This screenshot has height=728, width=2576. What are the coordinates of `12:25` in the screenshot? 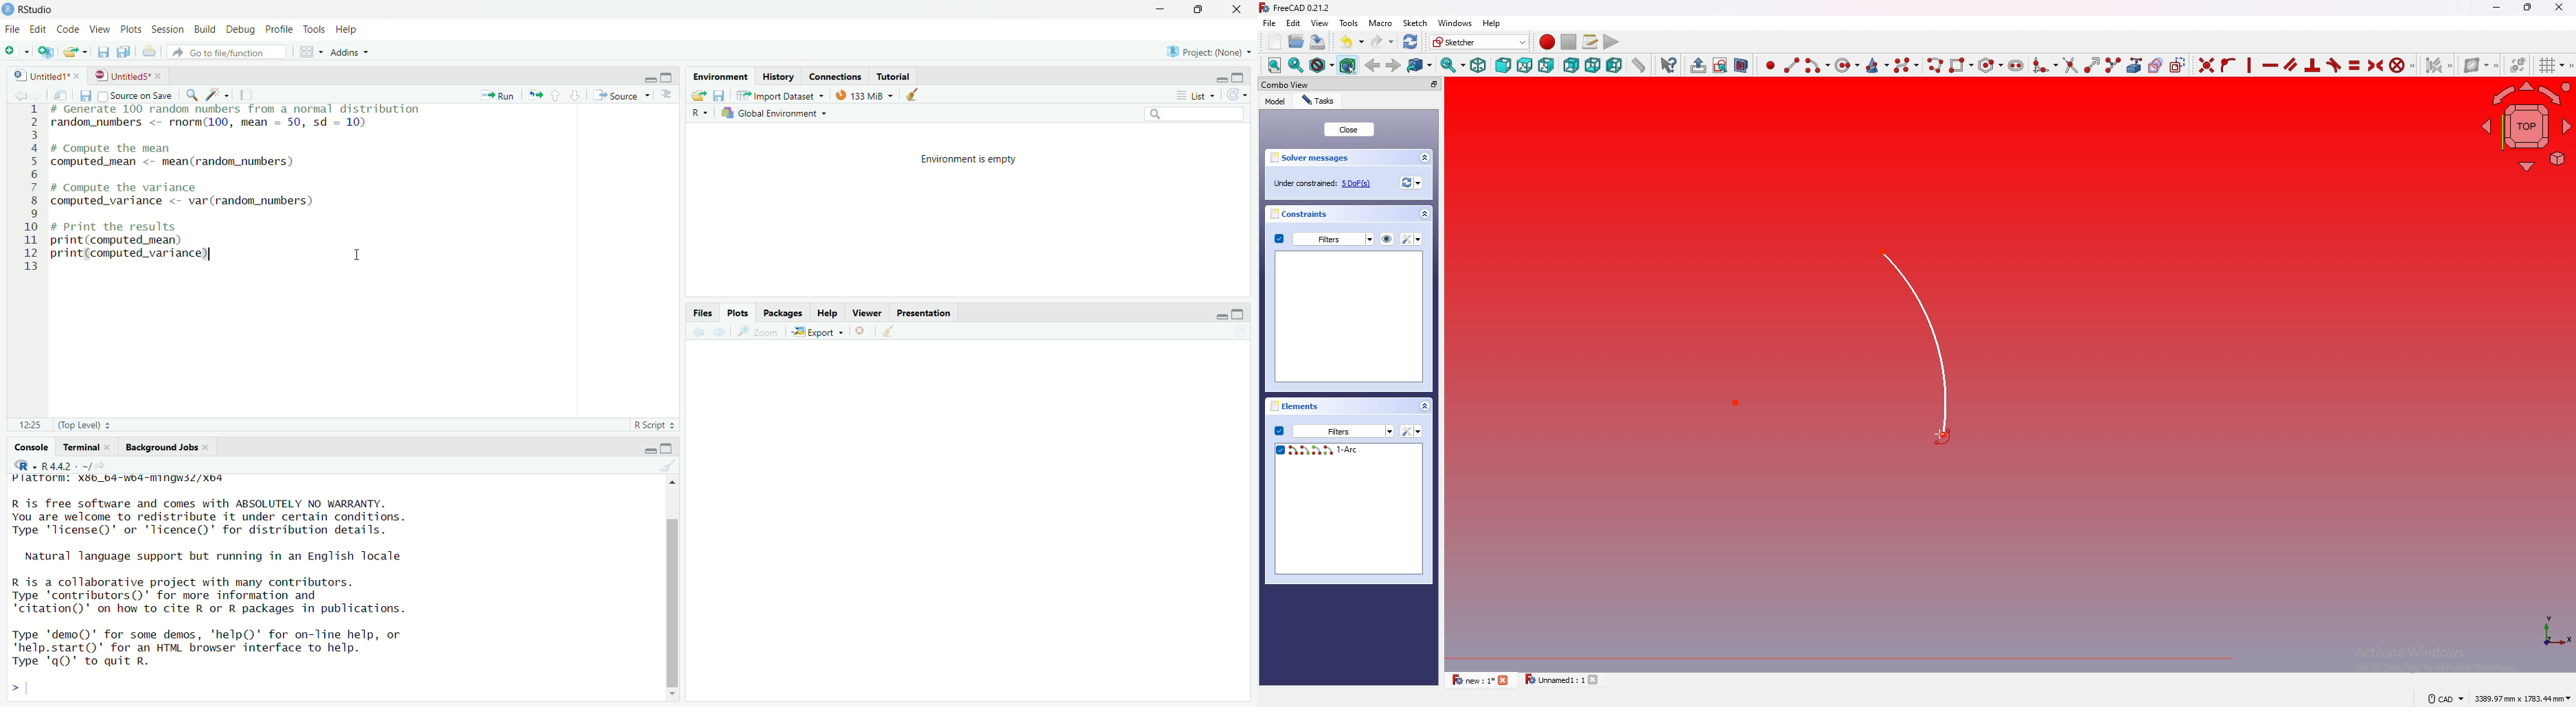 It's located at (26, 426).